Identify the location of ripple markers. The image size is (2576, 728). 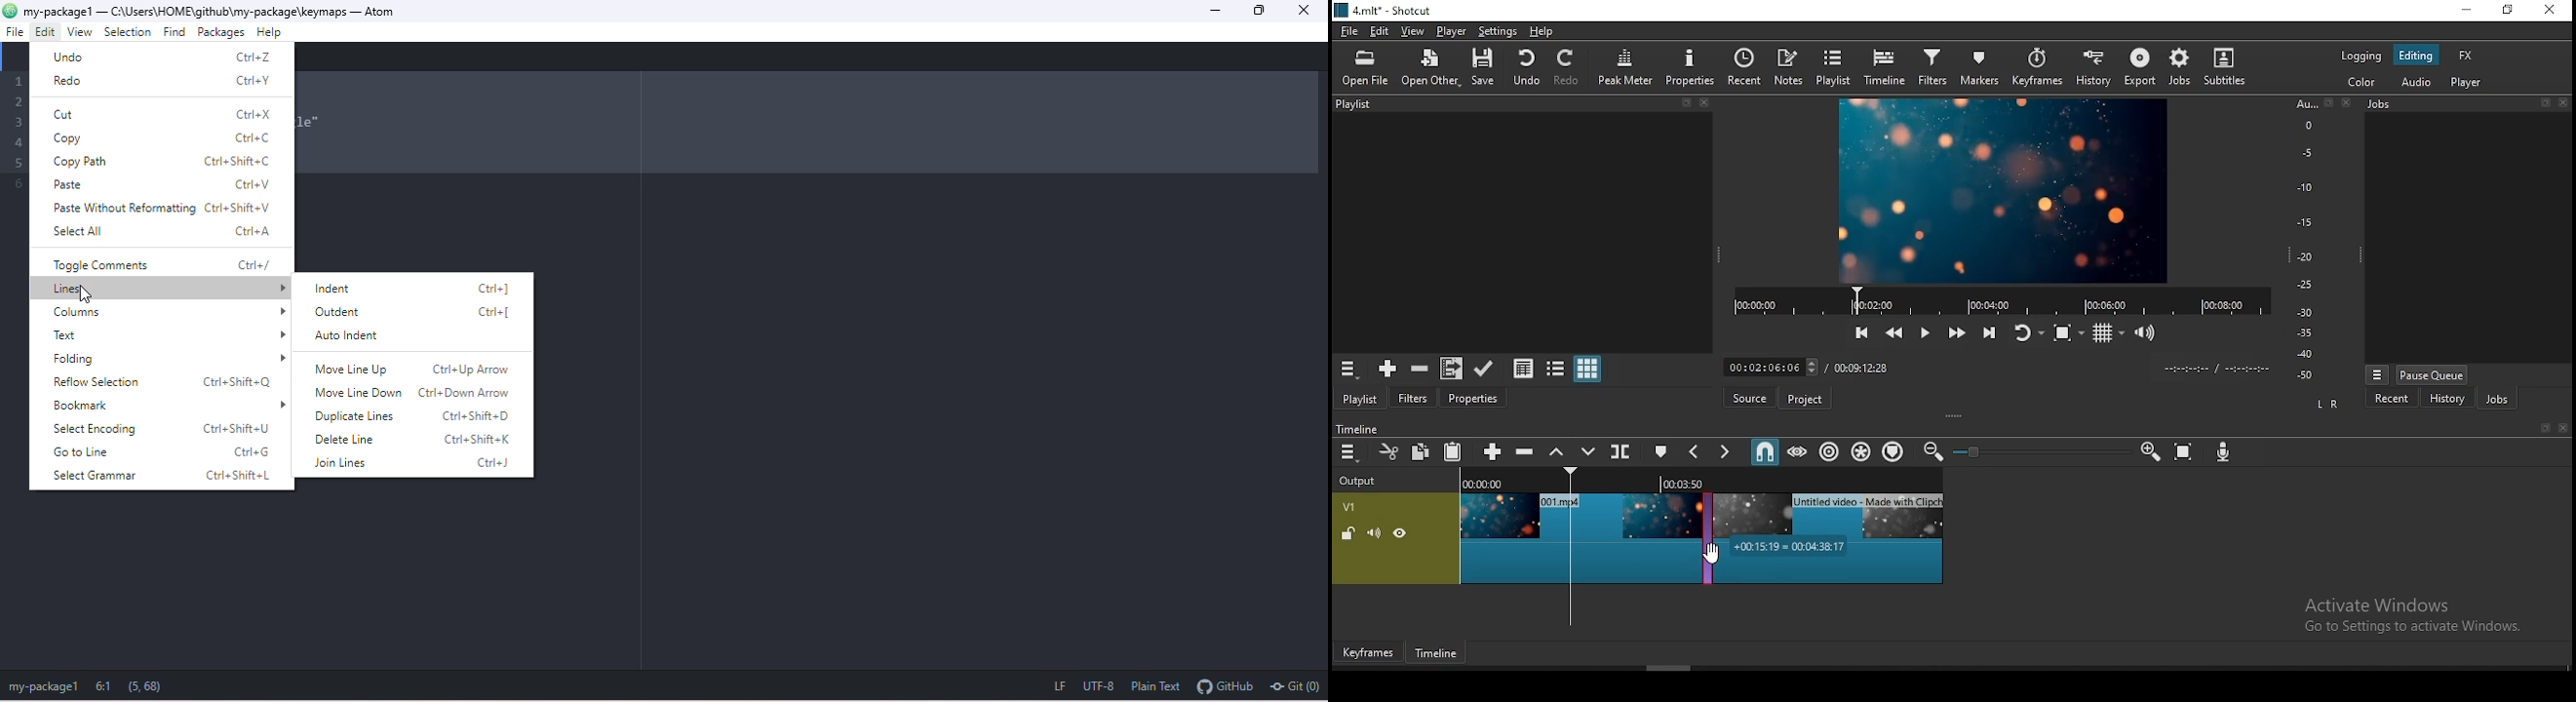
(1893, 452).